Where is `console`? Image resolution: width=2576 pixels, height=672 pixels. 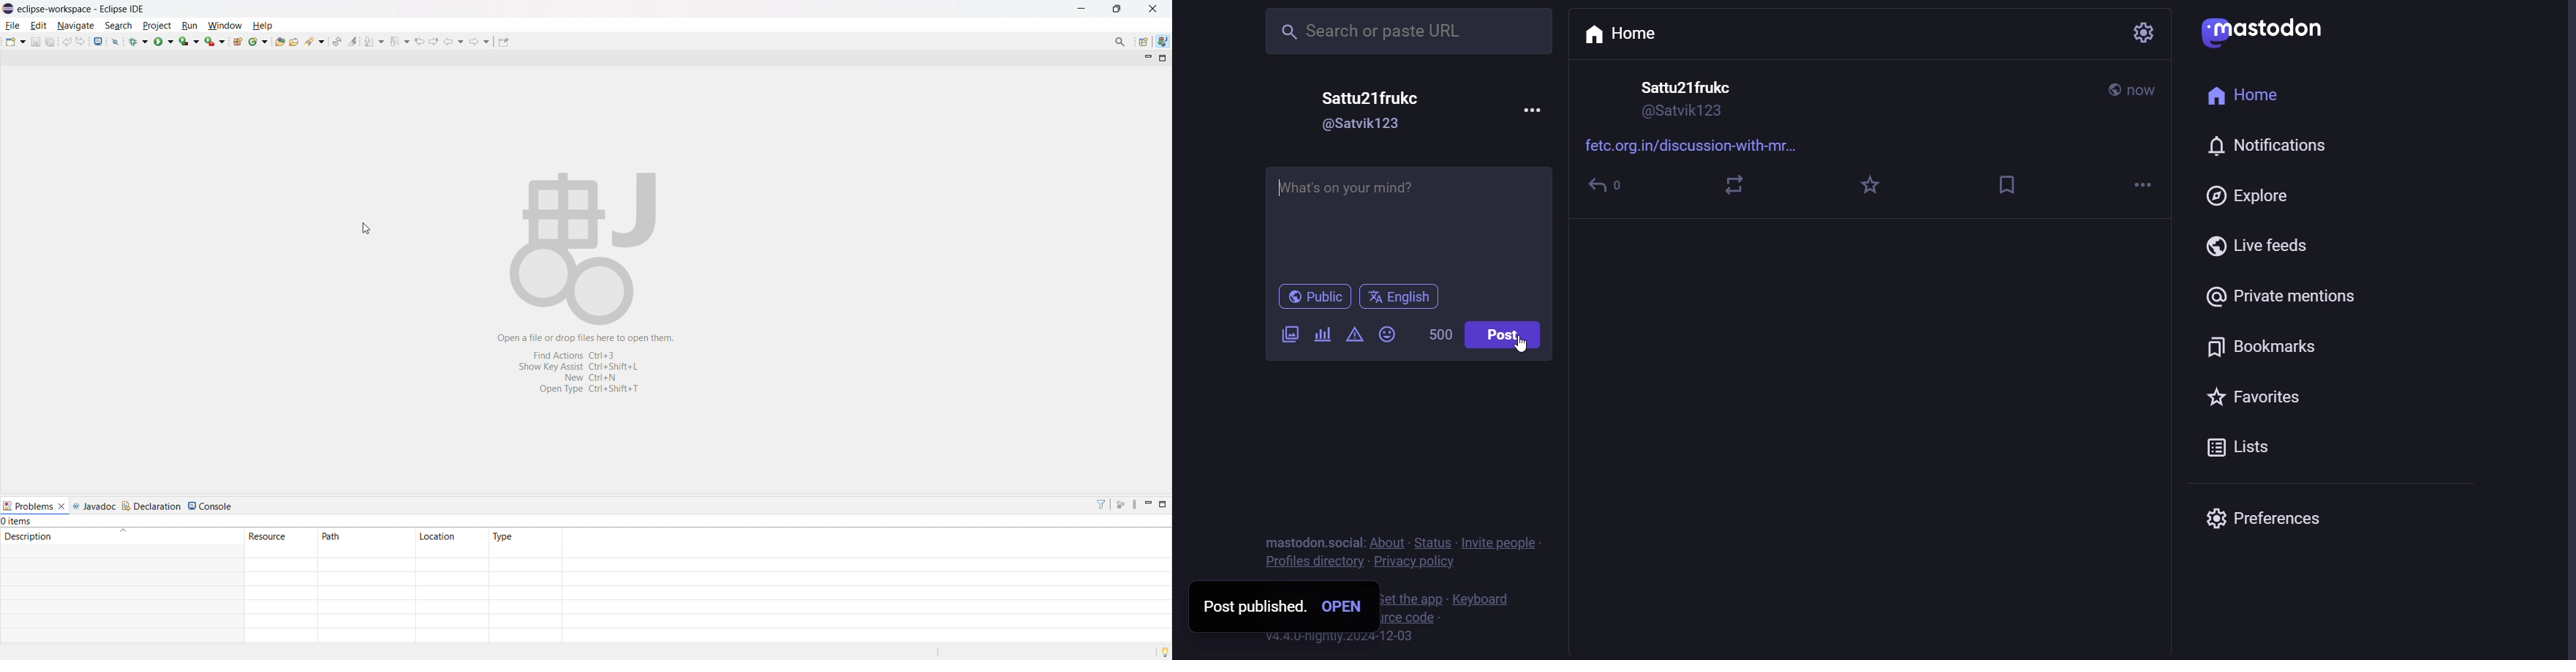 console is located at coordinates (211, 507).